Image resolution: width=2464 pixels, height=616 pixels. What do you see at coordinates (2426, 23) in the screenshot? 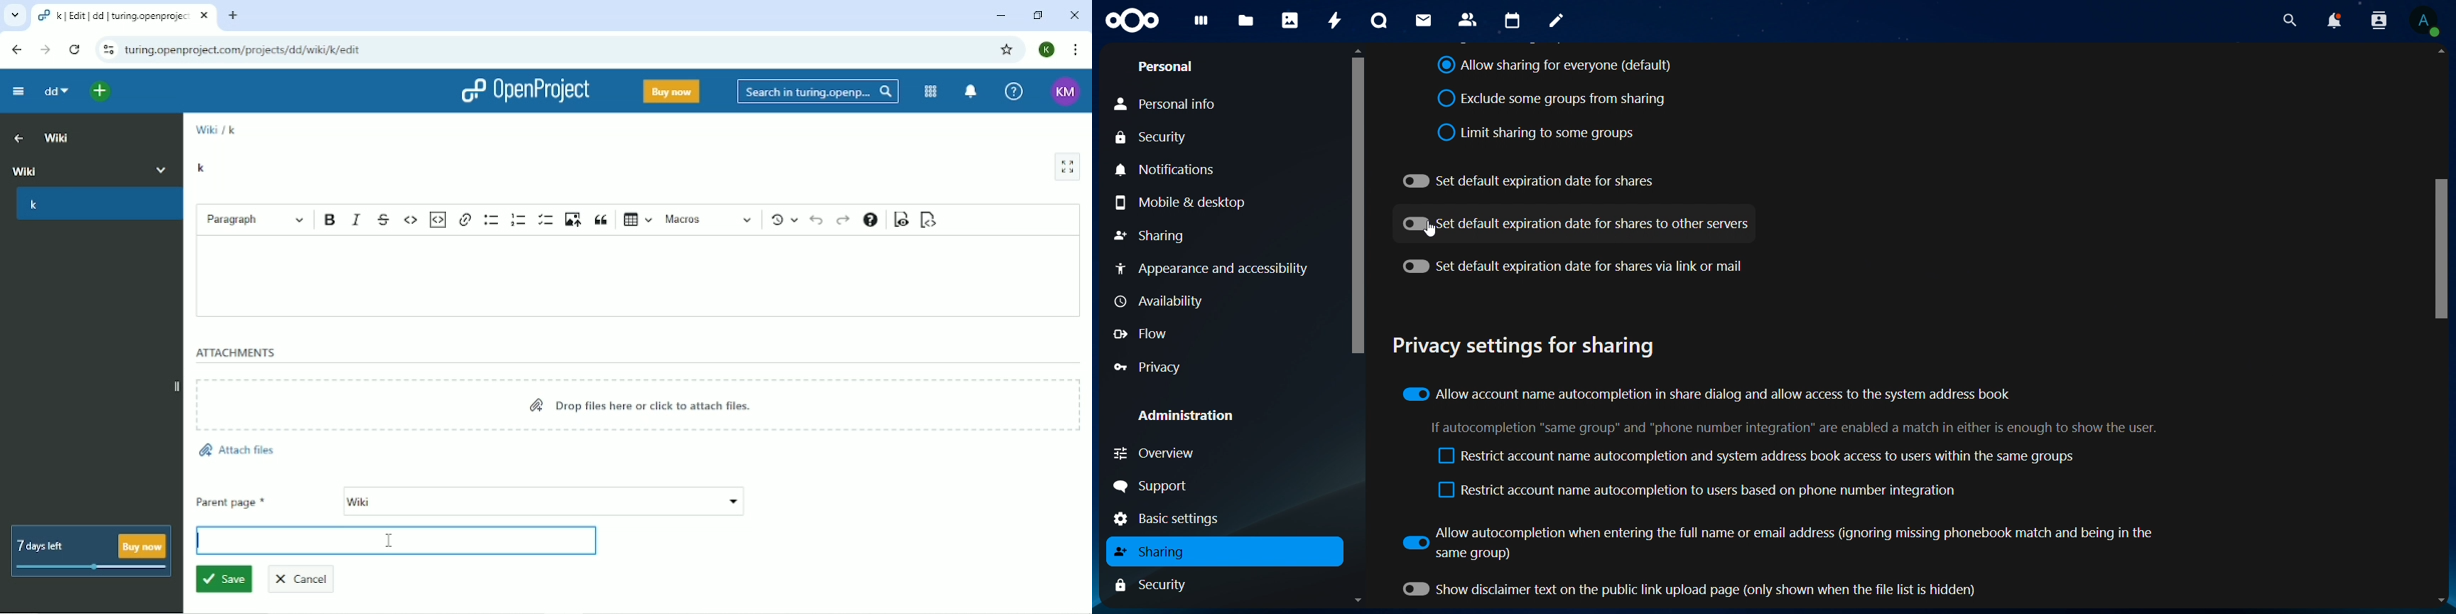
I see `view profile` at bounding box center [2426, 23].